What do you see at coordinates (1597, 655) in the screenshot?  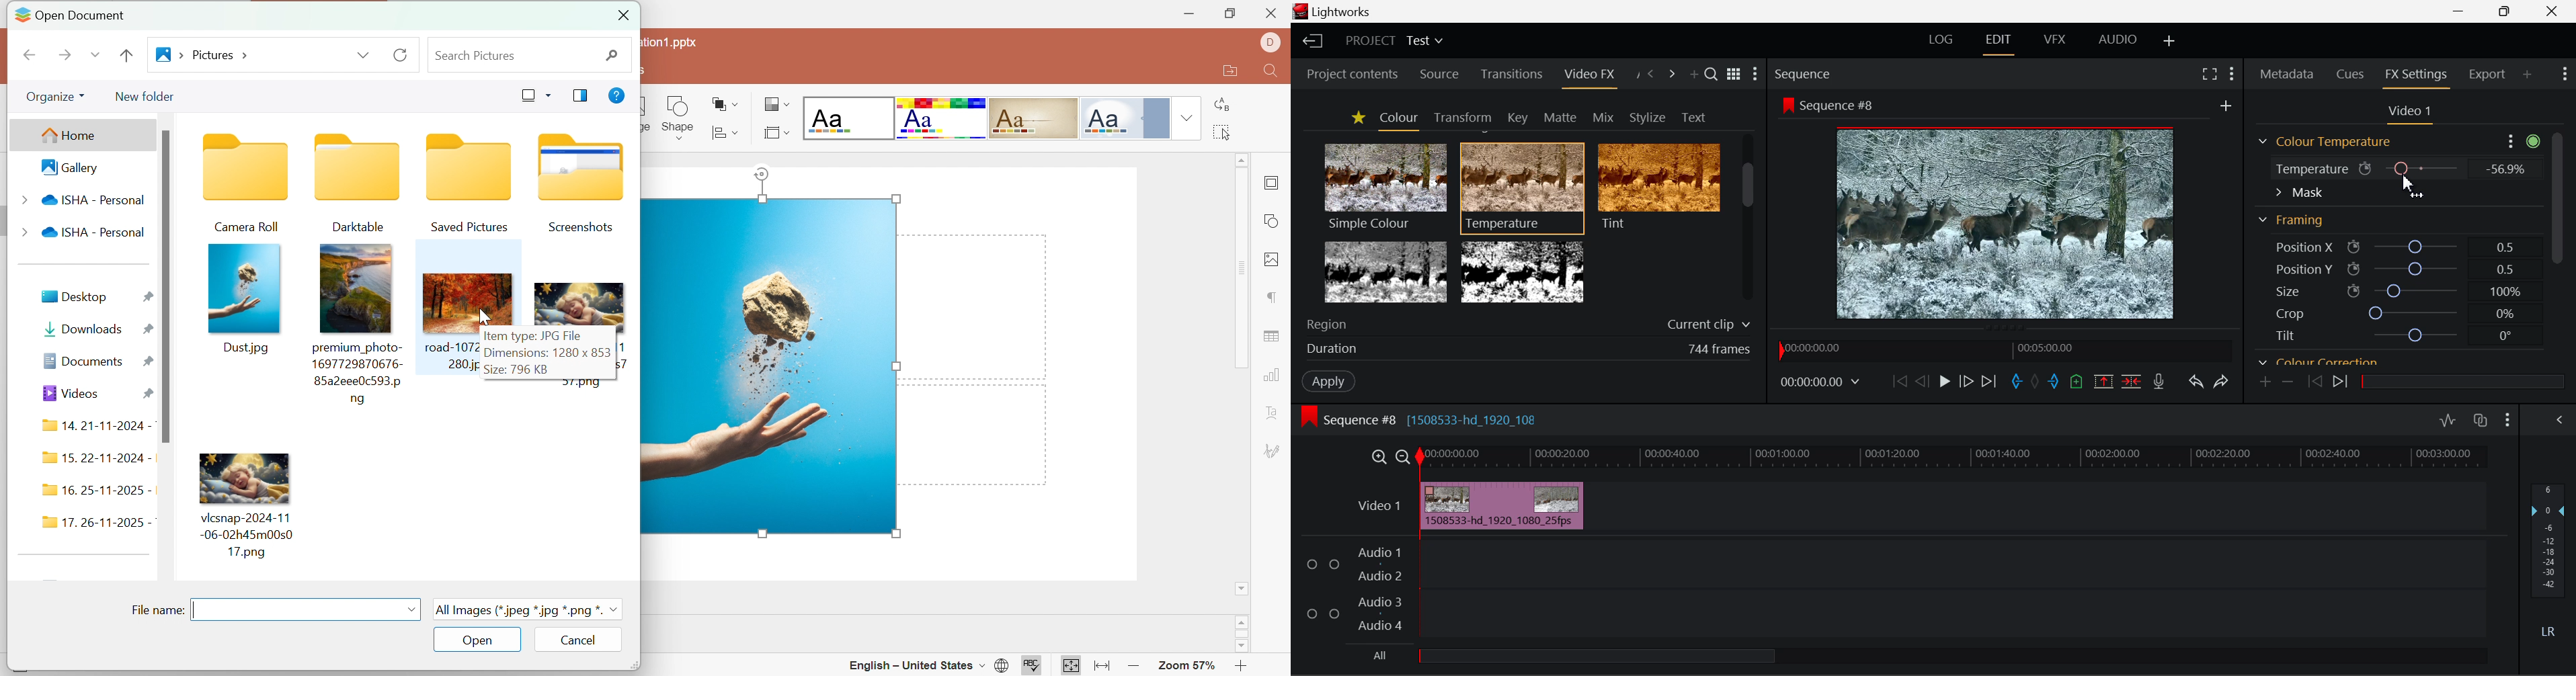 I see `all Audio` at bounding box center [1597, 655].